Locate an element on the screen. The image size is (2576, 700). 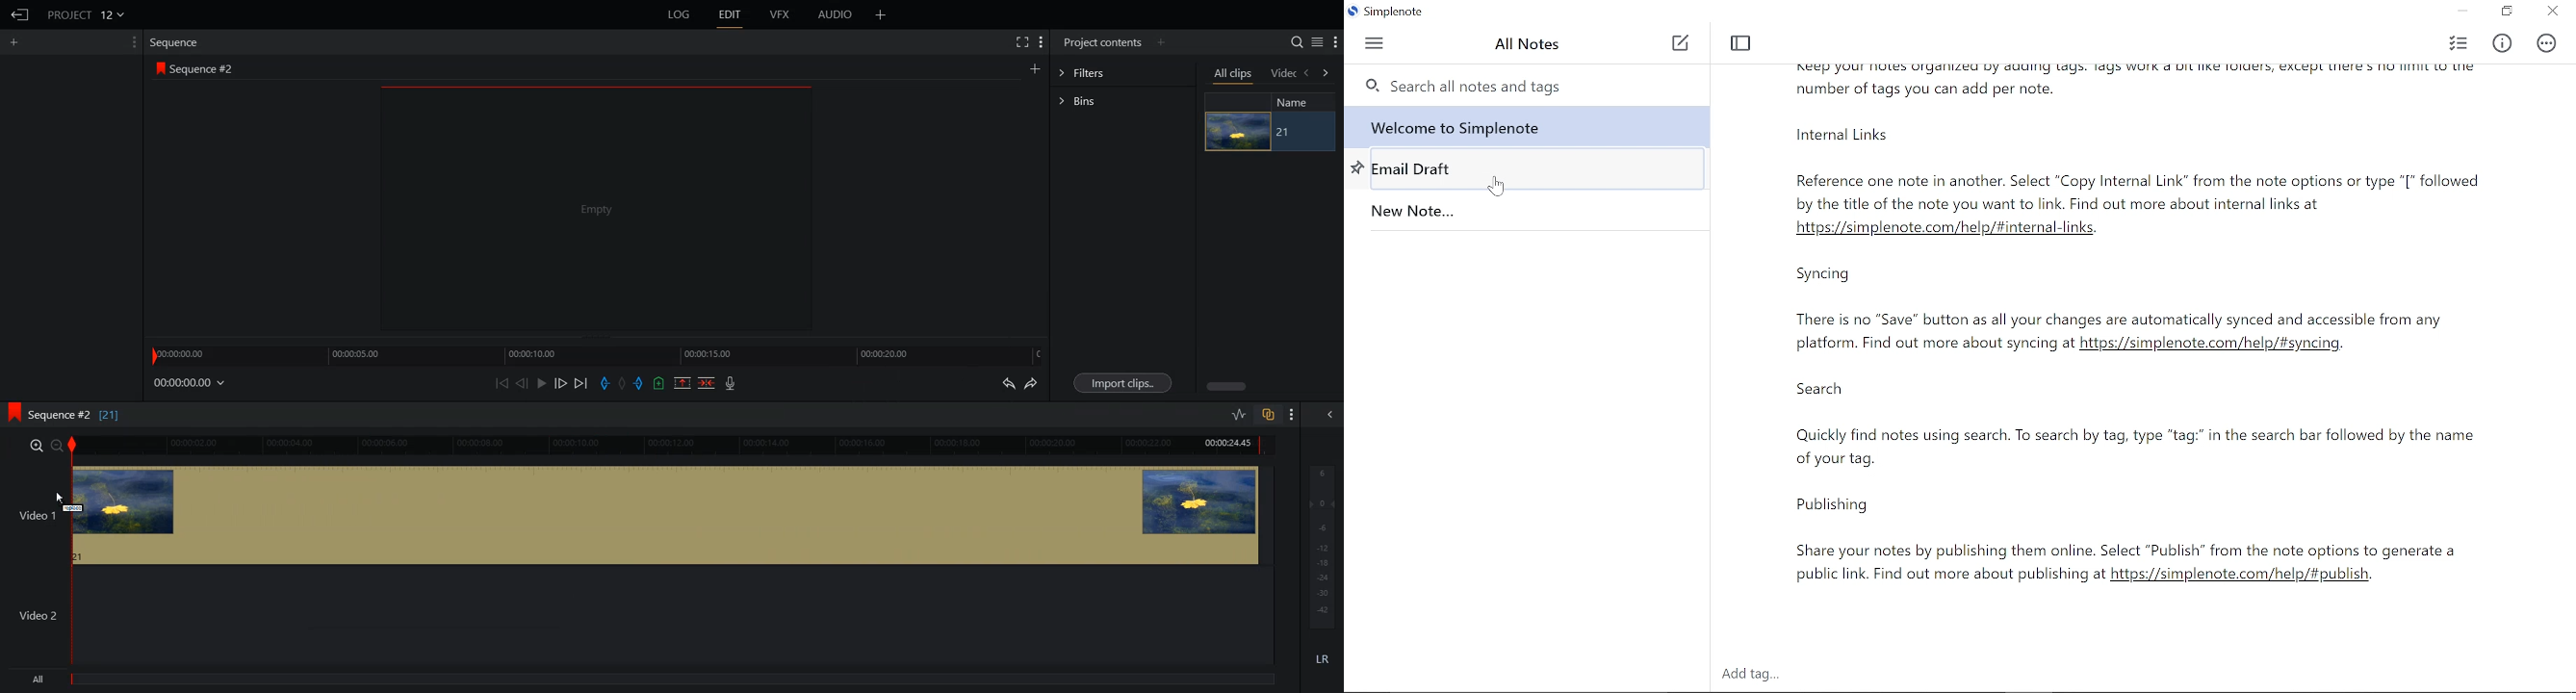
Zoom In and Out is located at coordinates (46, 446).